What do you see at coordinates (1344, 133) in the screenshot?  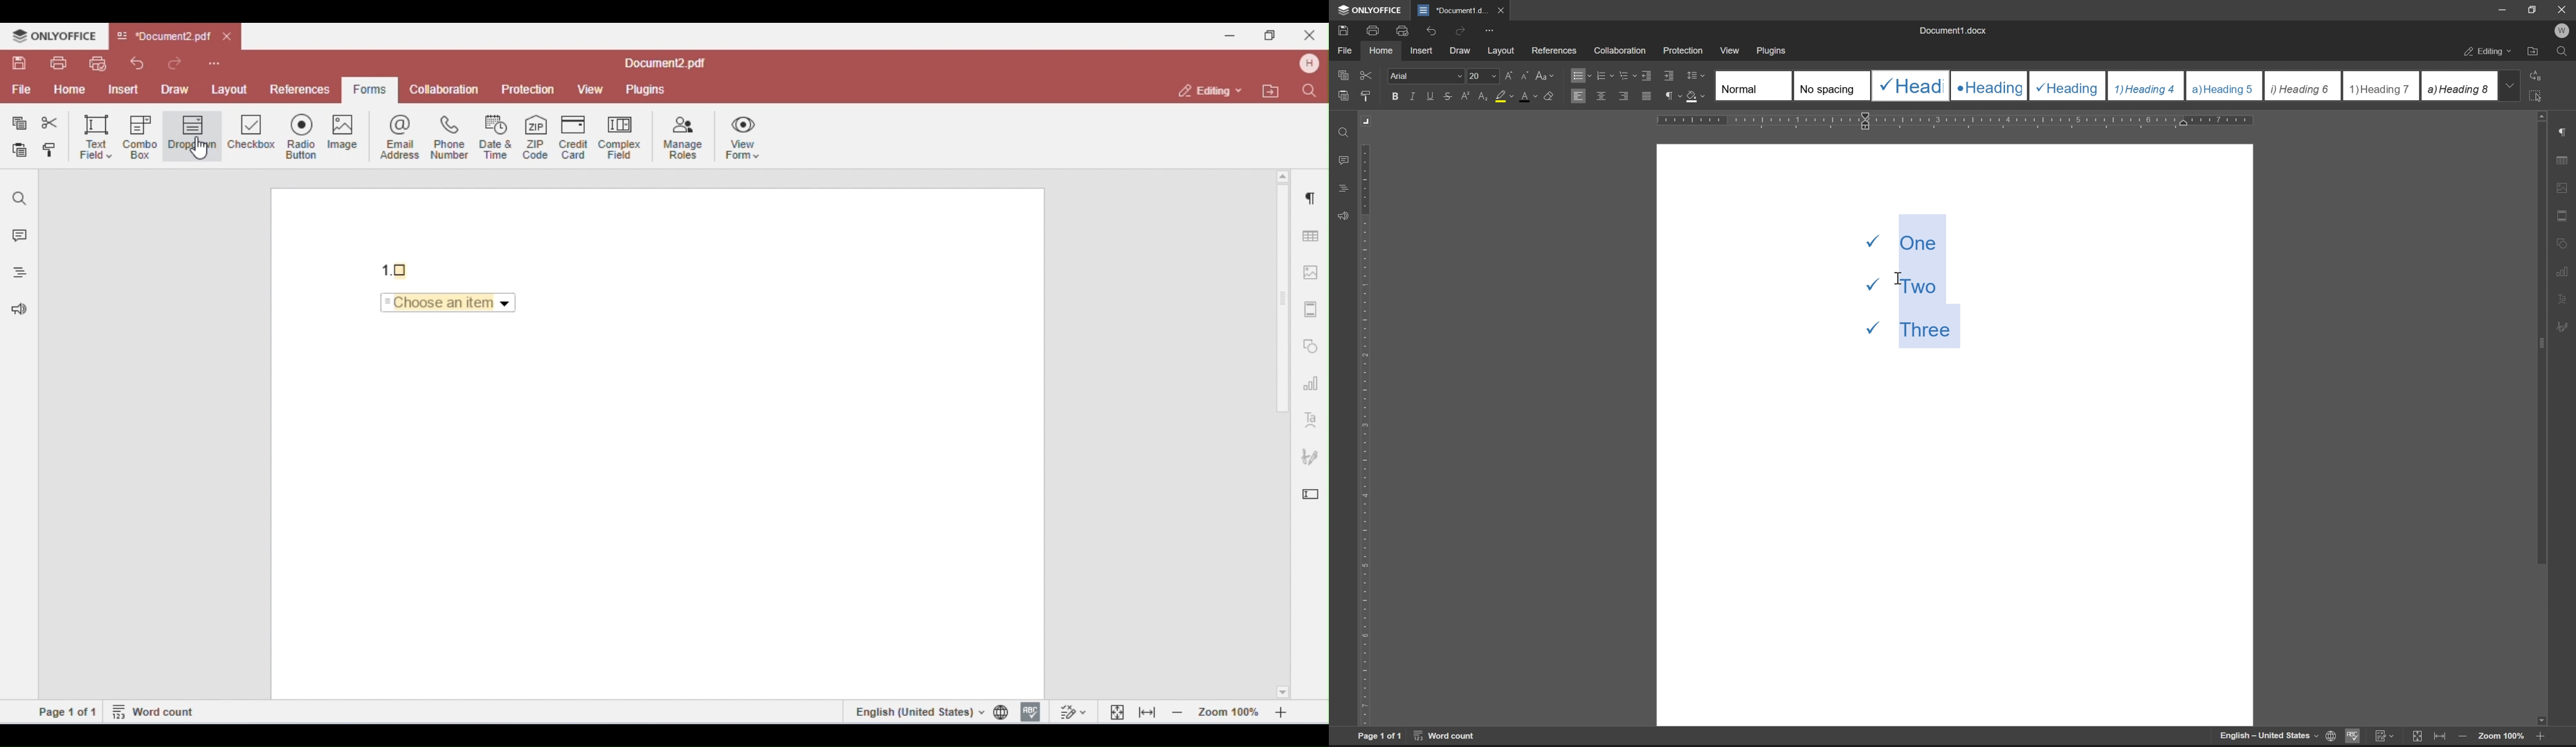 I see `find` at bounding box center [1344, 133].